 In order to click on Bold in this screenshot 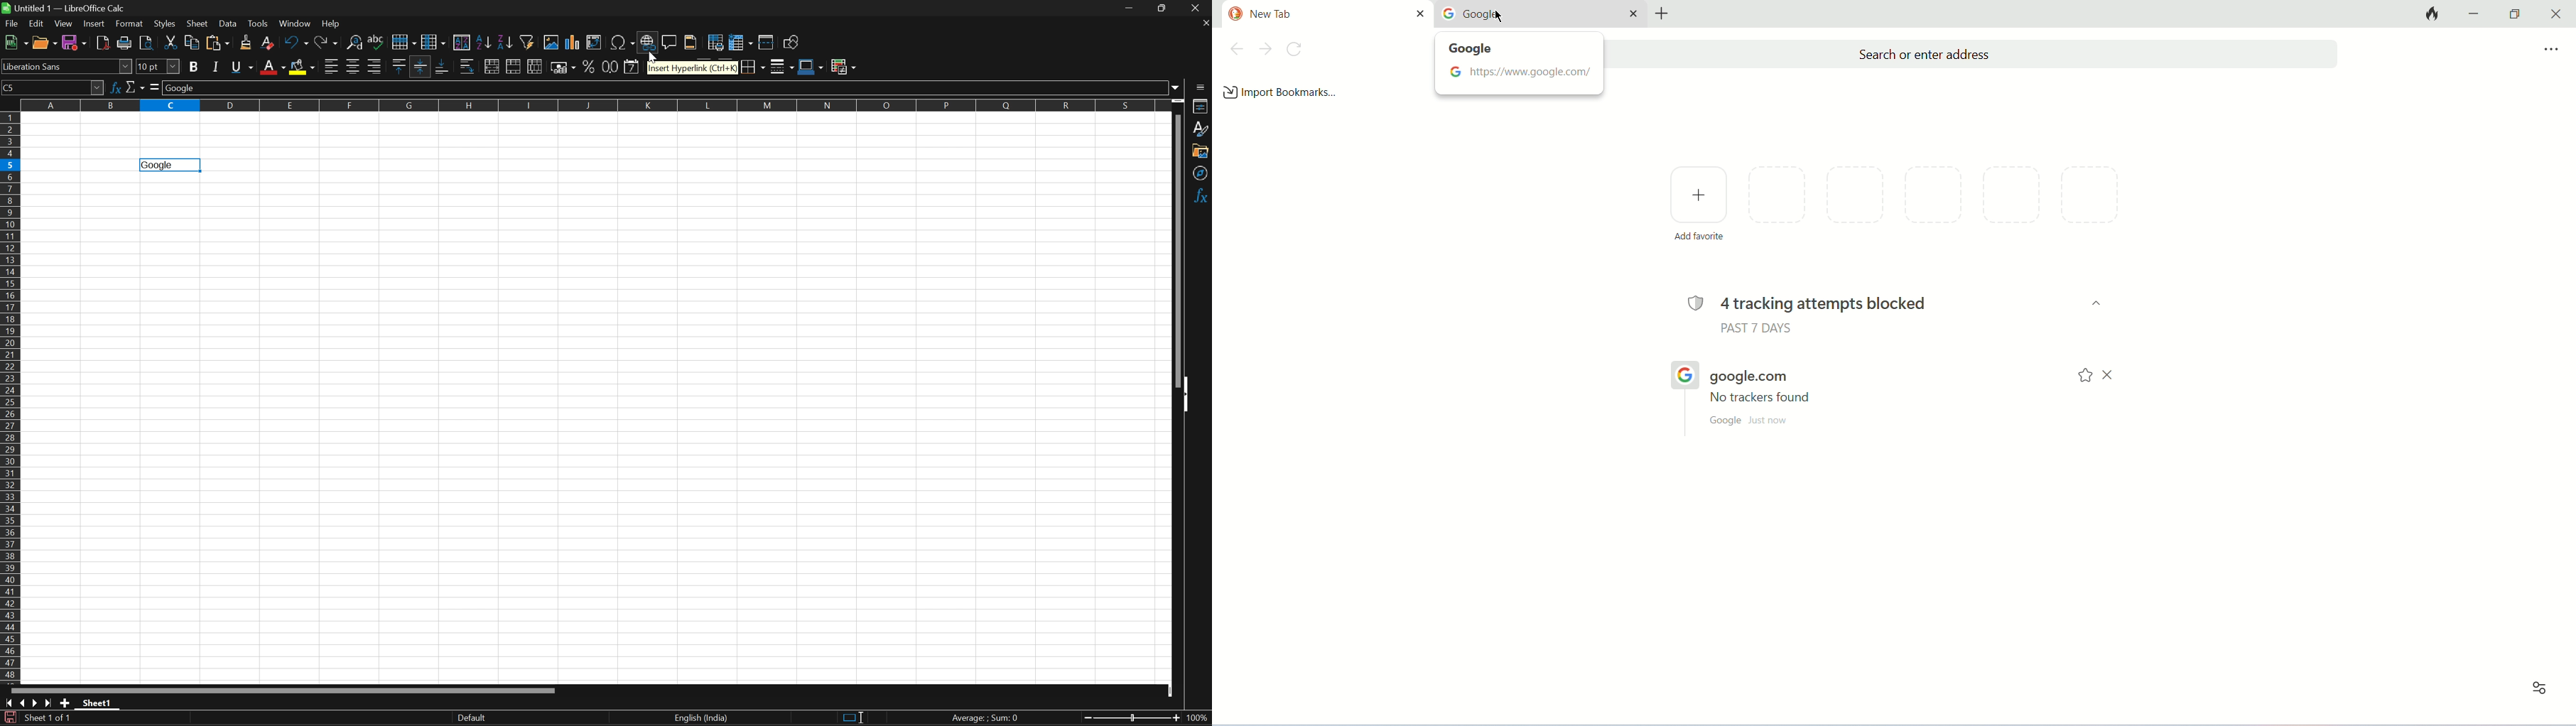, I will do `click(196, 67)`.